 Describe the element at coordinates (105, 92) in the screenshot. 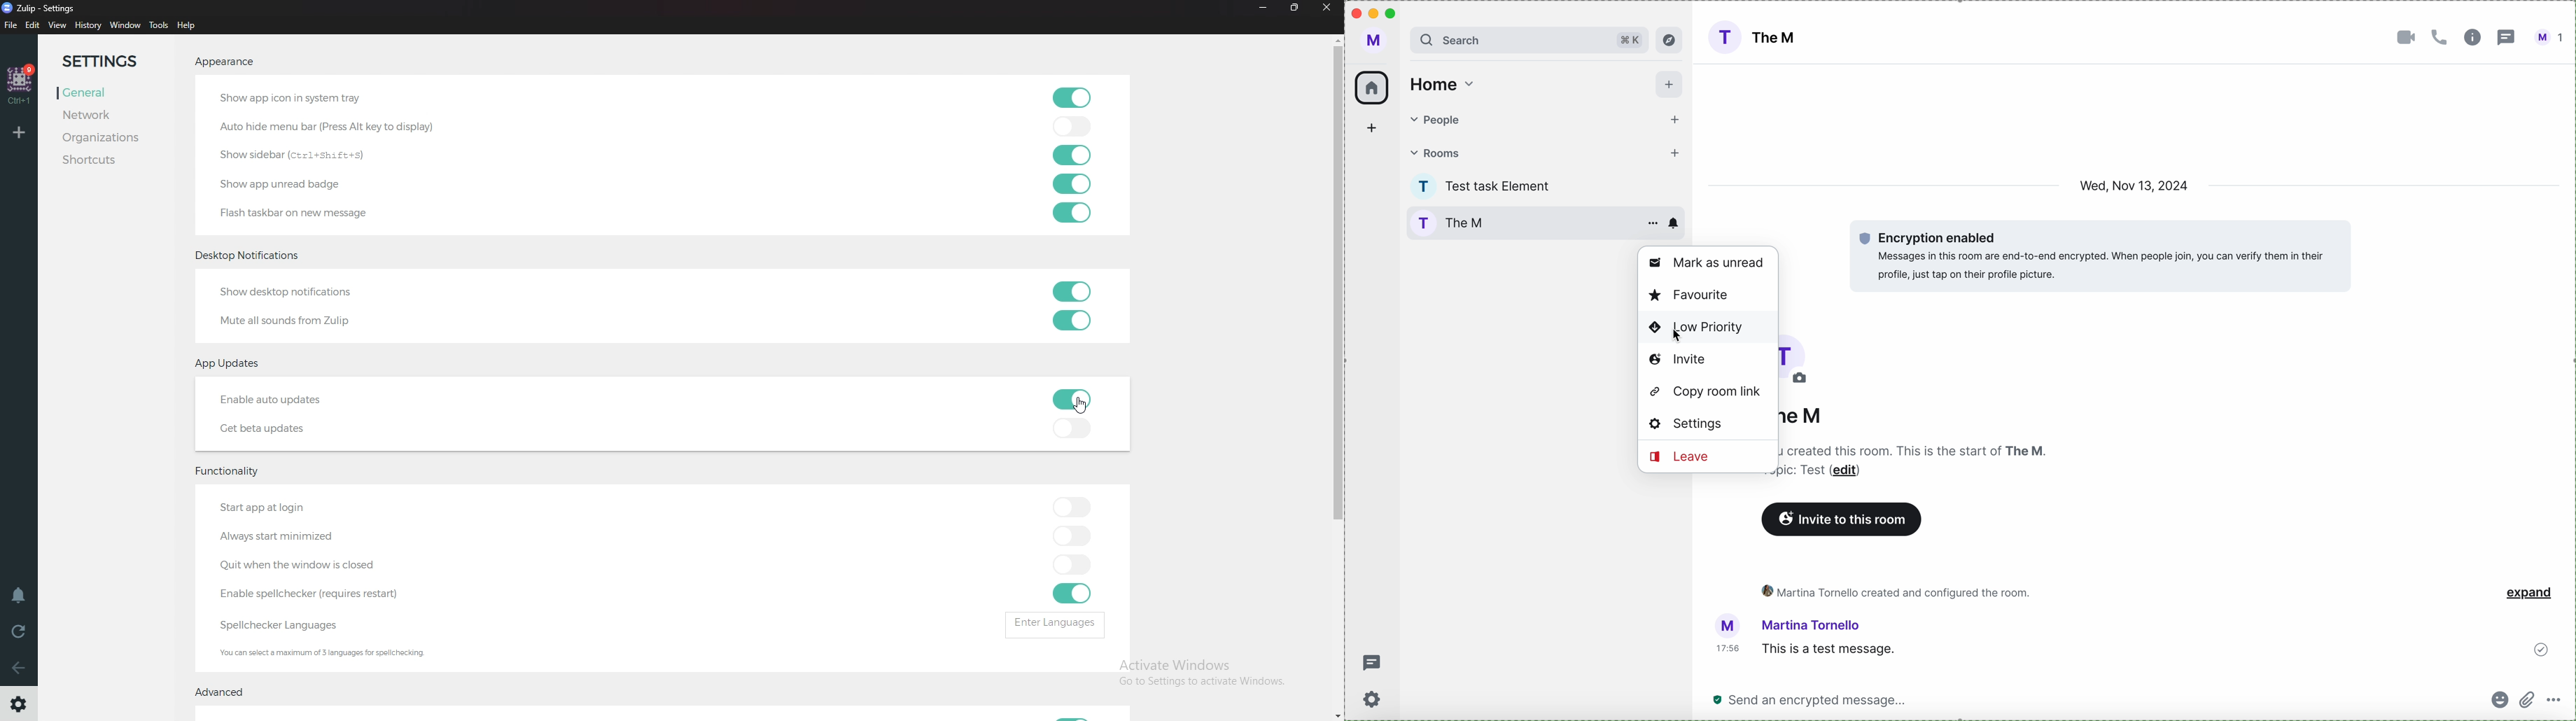

I see `general` at that location.